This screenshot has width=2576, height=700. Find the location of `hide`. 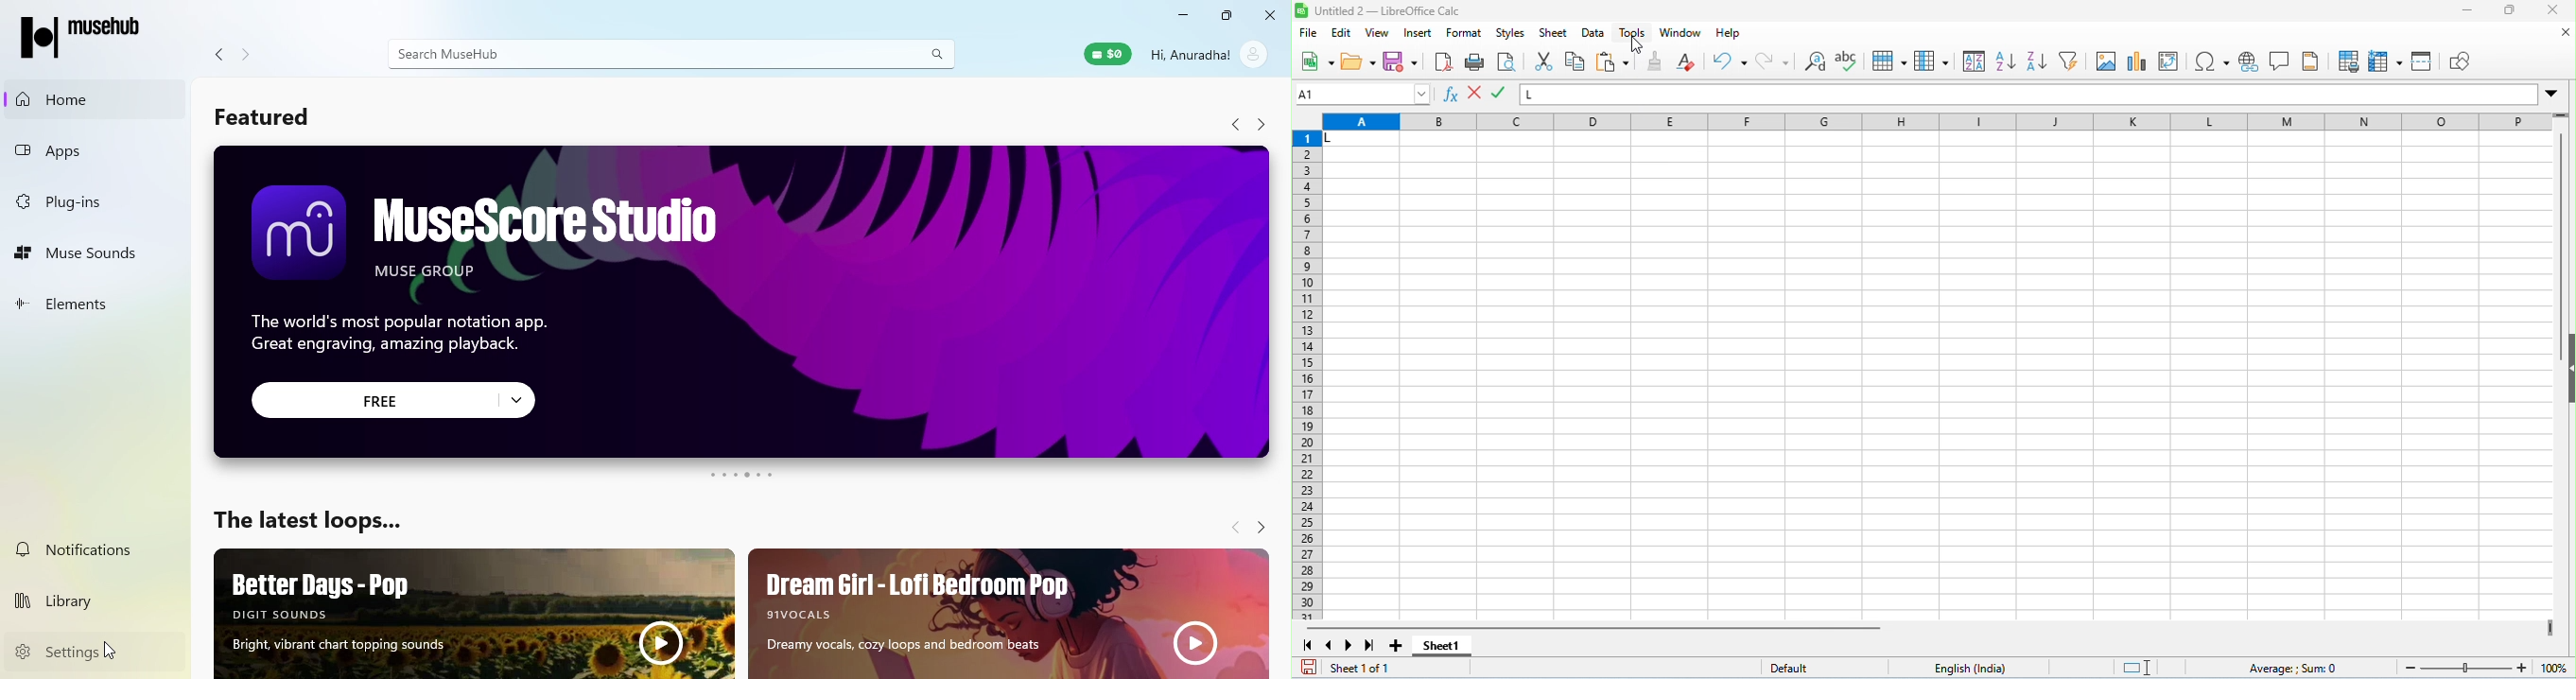

hide is located at coordinates (2568, 369).